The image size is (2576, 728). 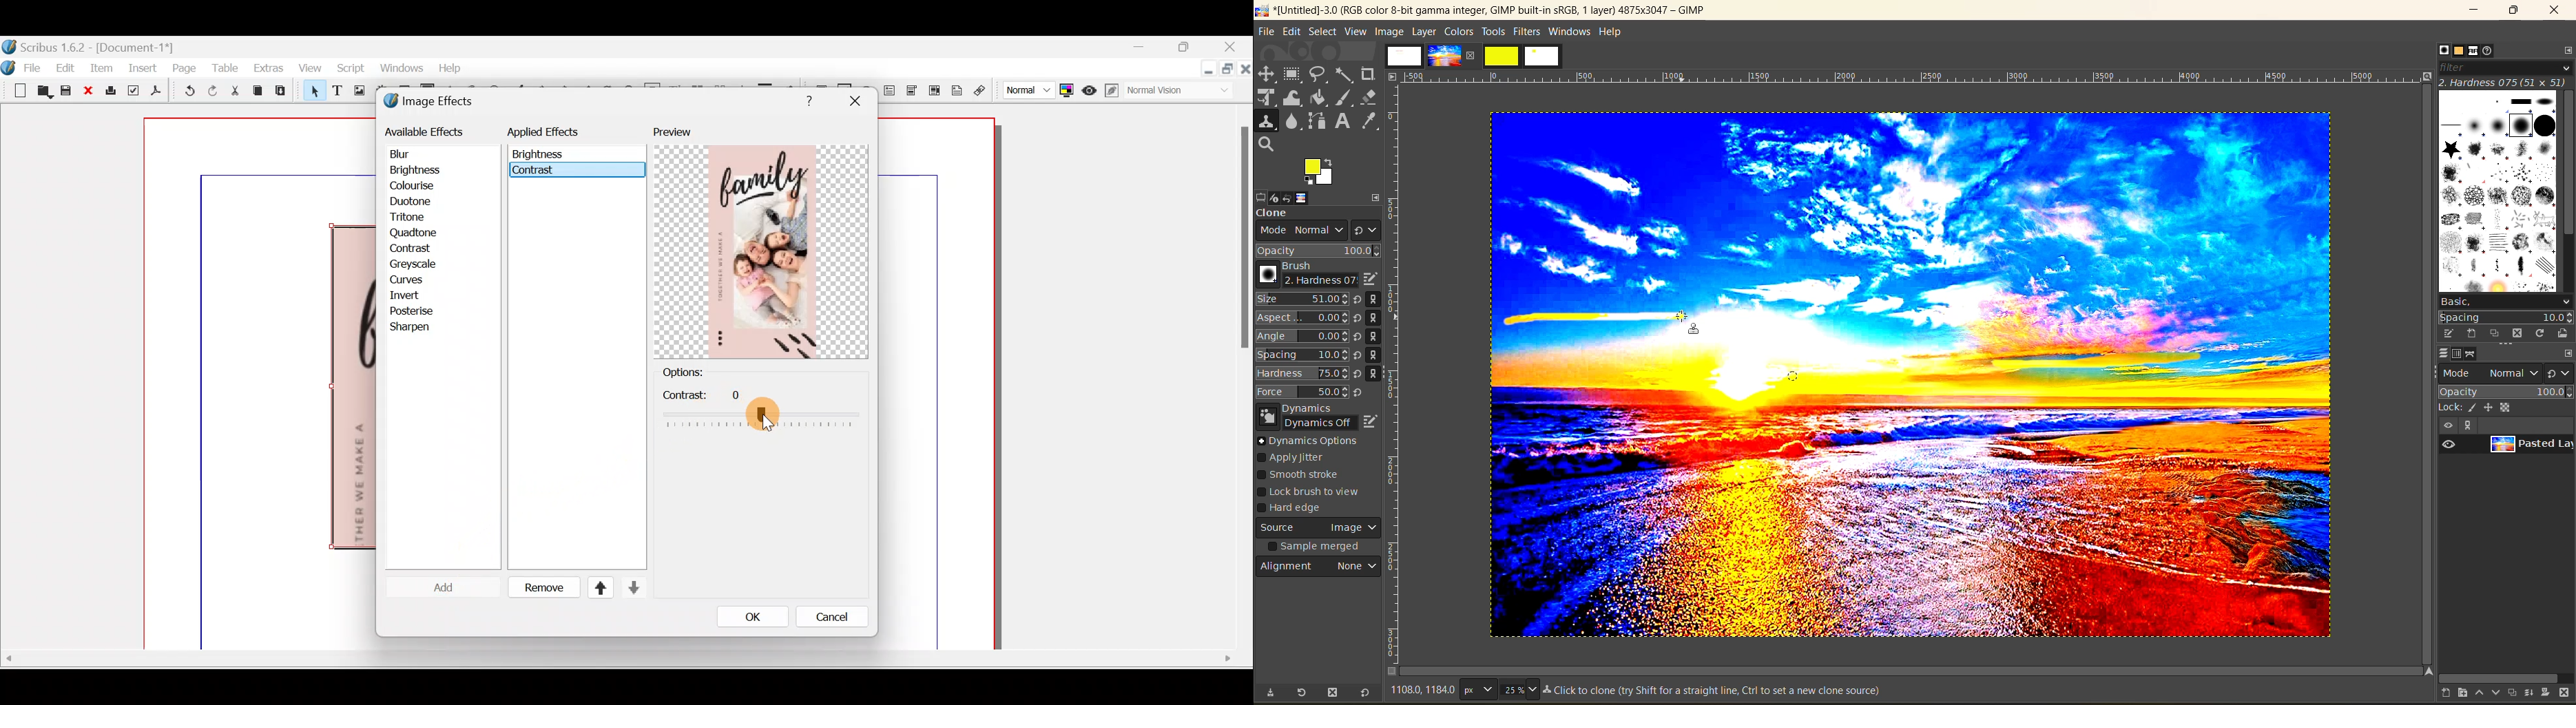 I want to click on Close, so click(x=1232, y=48).